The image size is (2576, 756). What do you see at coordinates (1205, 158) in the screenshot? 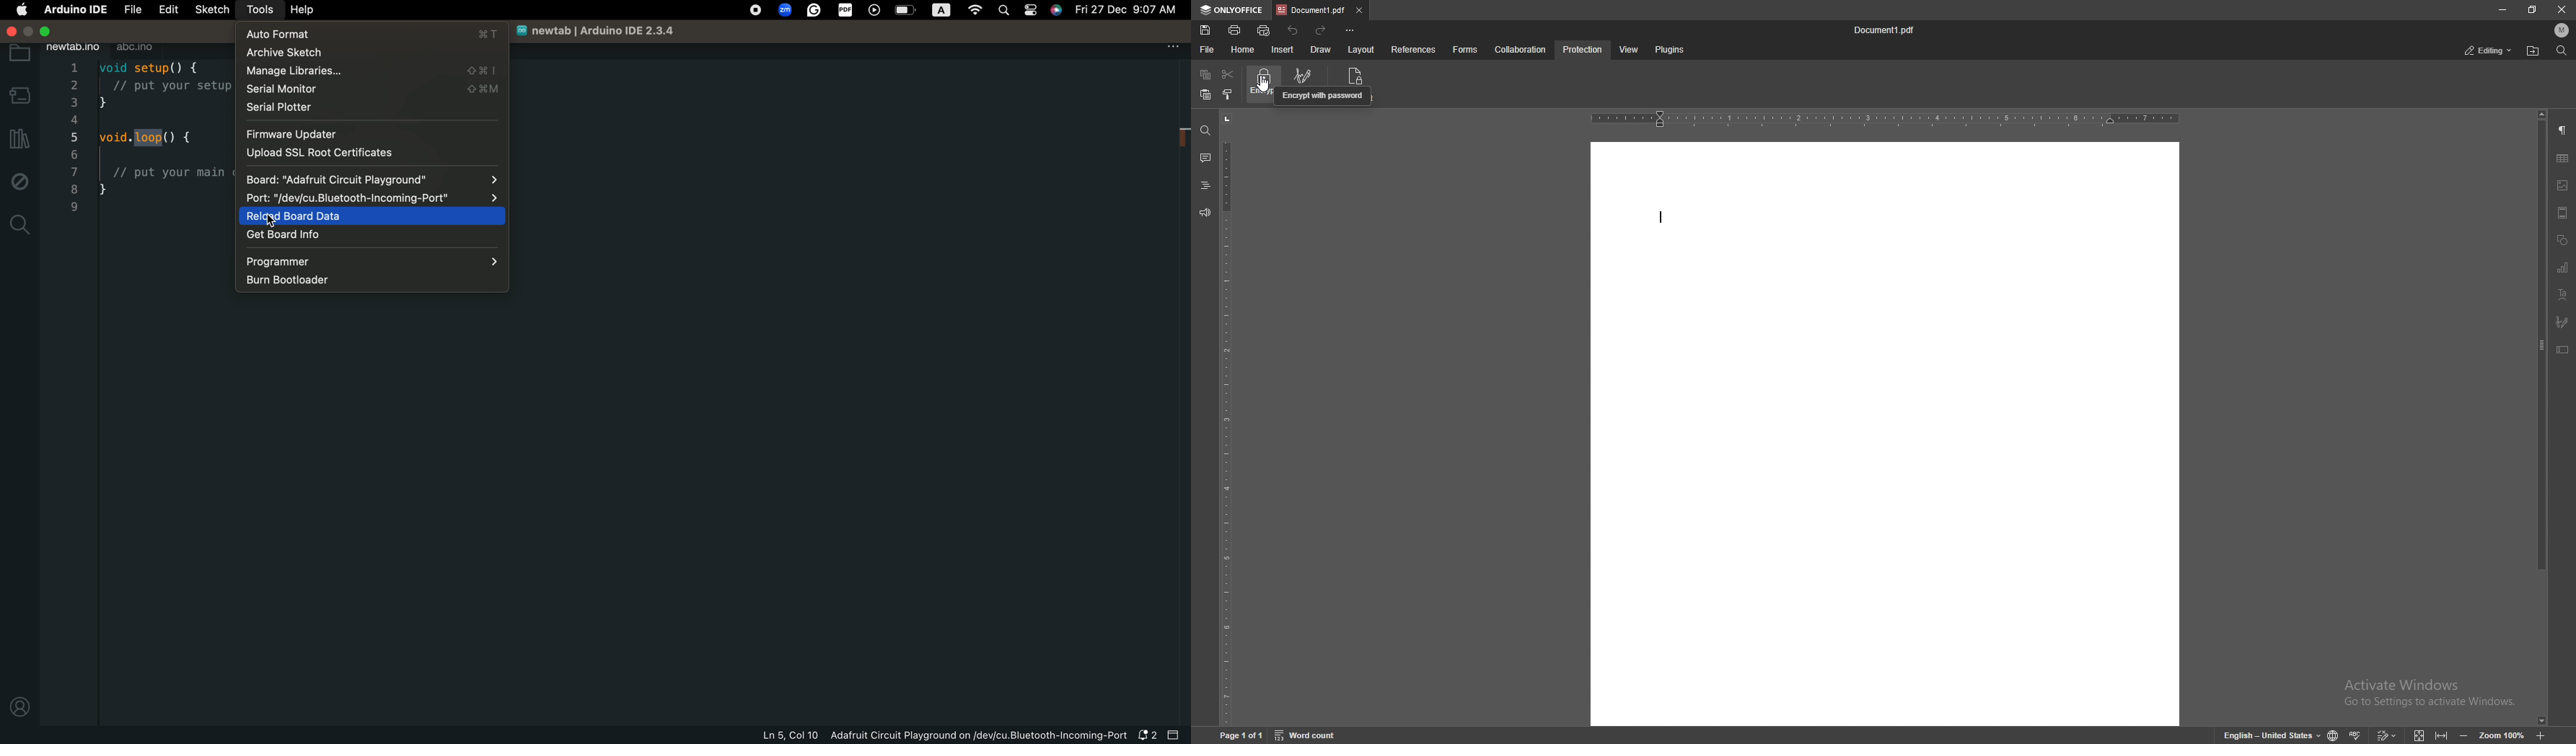
I see `comment` at bounding box center [1205, 158].